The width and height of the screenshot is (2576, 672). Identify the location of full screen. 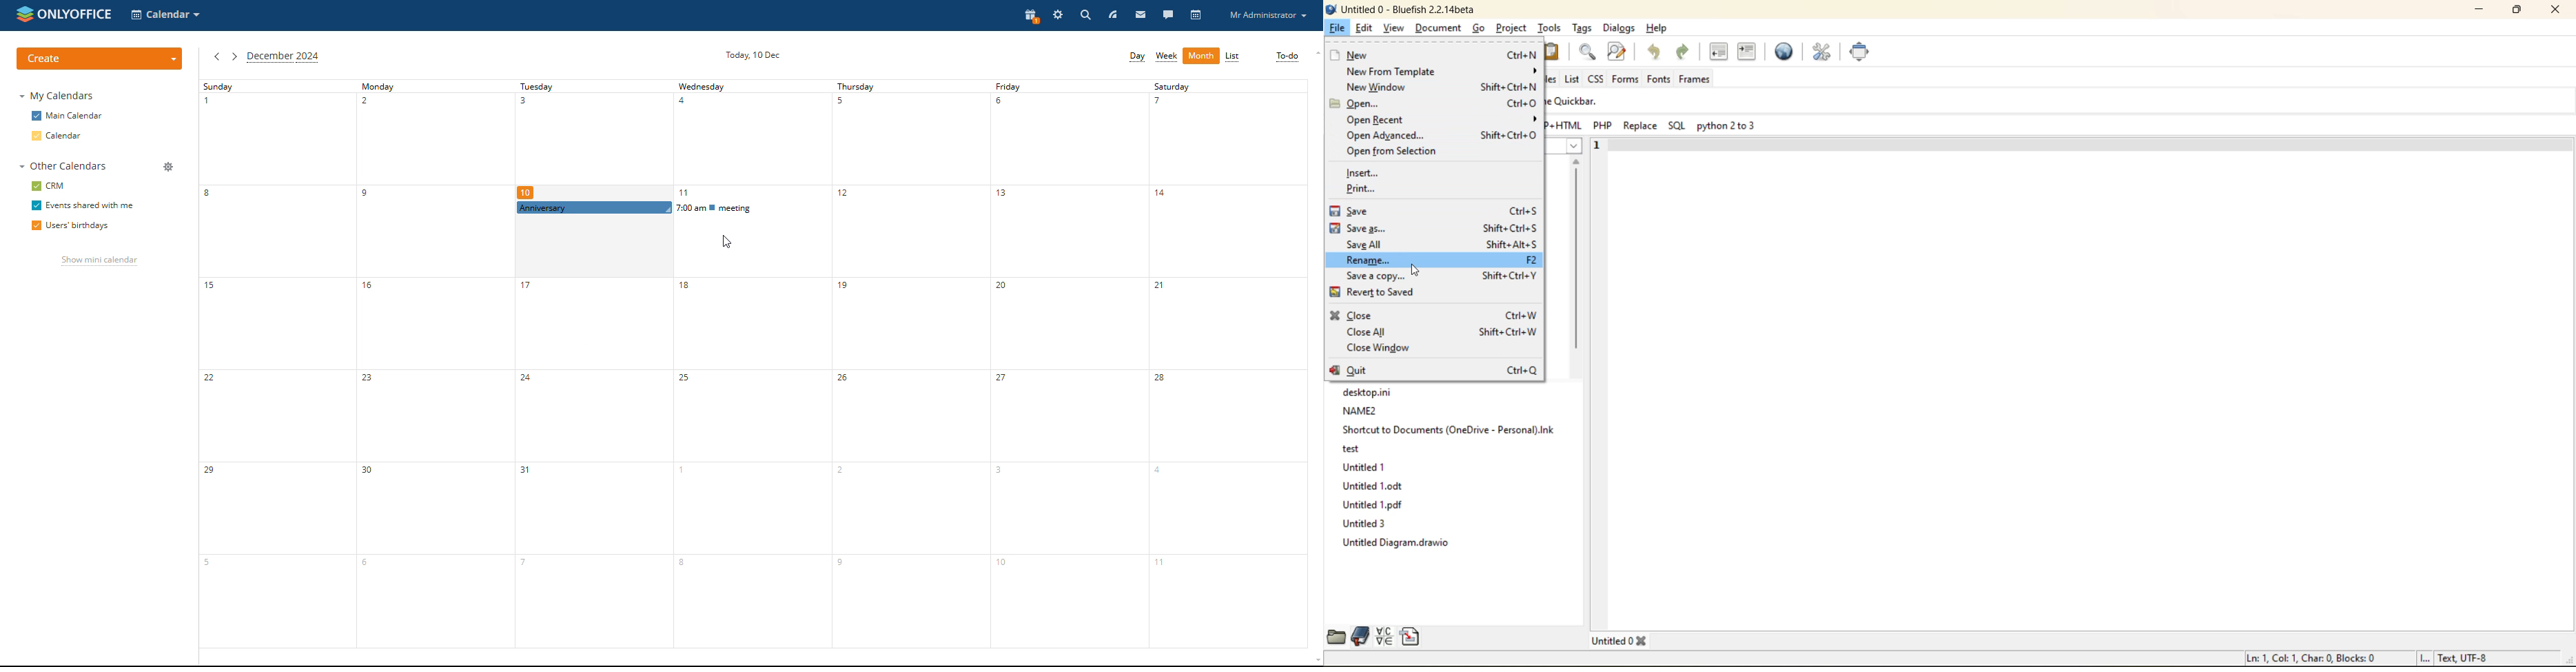
(1864, 54).